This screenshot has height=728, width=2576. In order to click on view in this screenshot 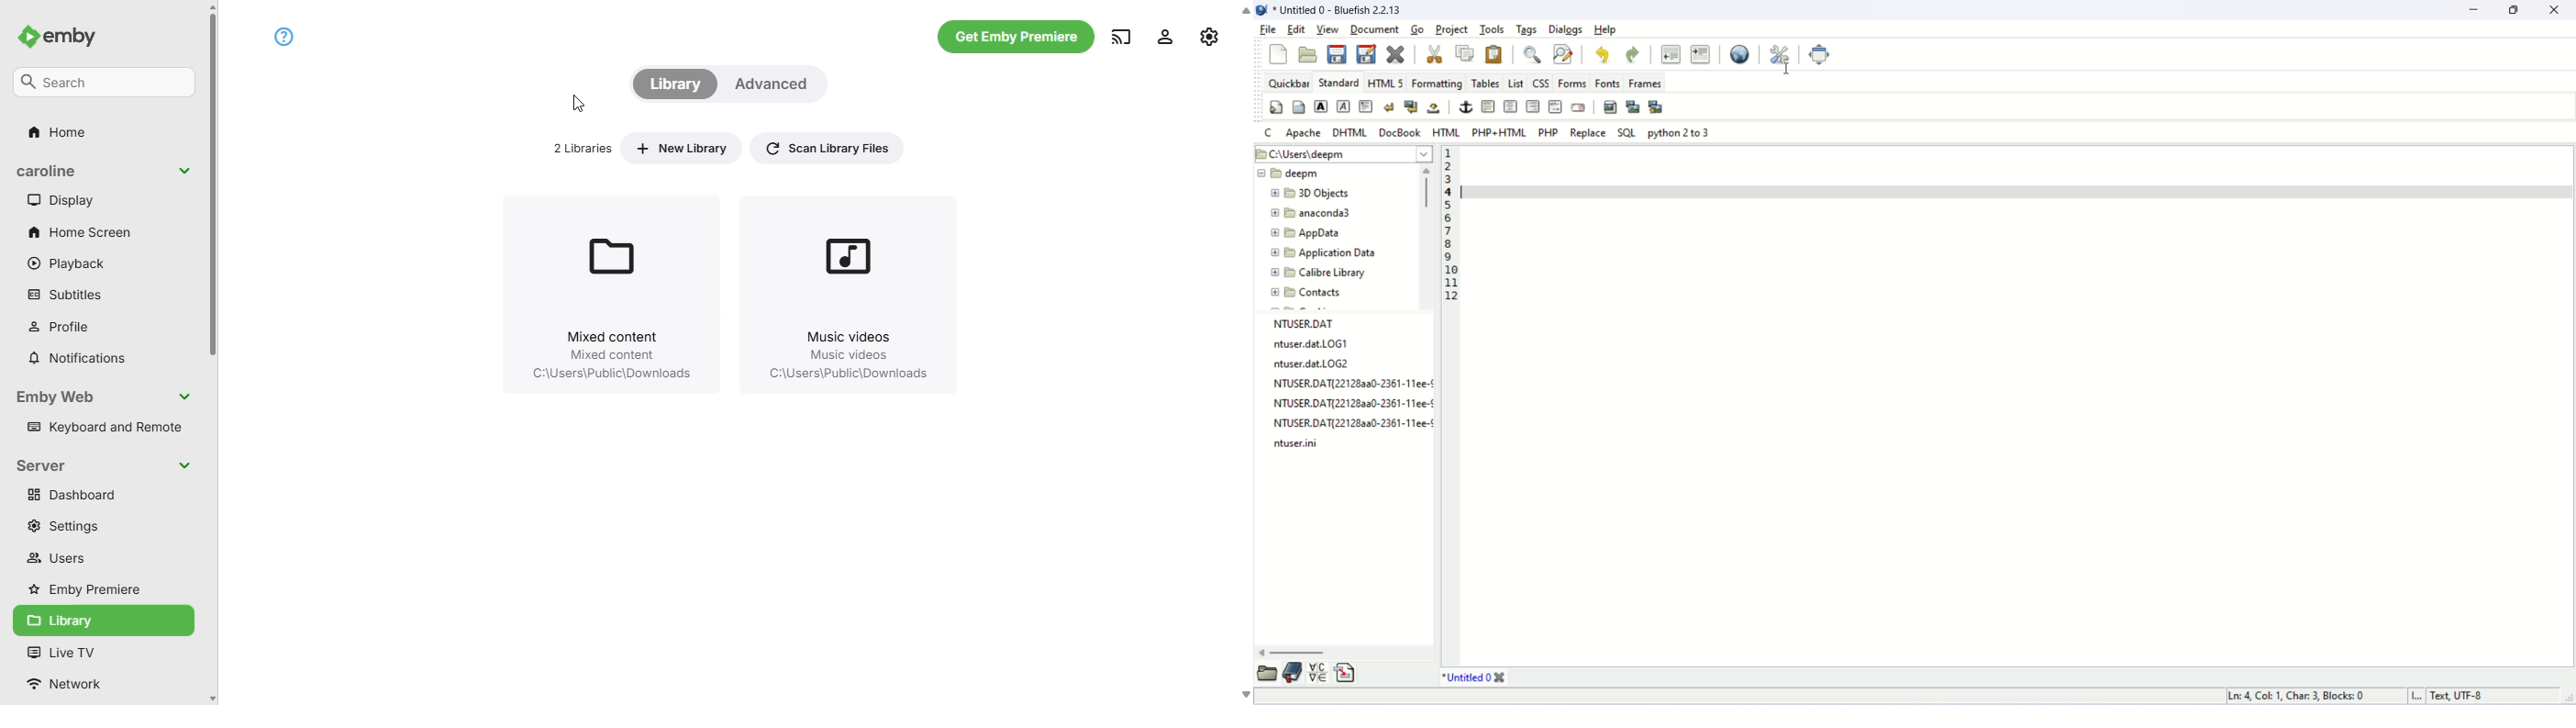, I will do `click(1328, 29)`.